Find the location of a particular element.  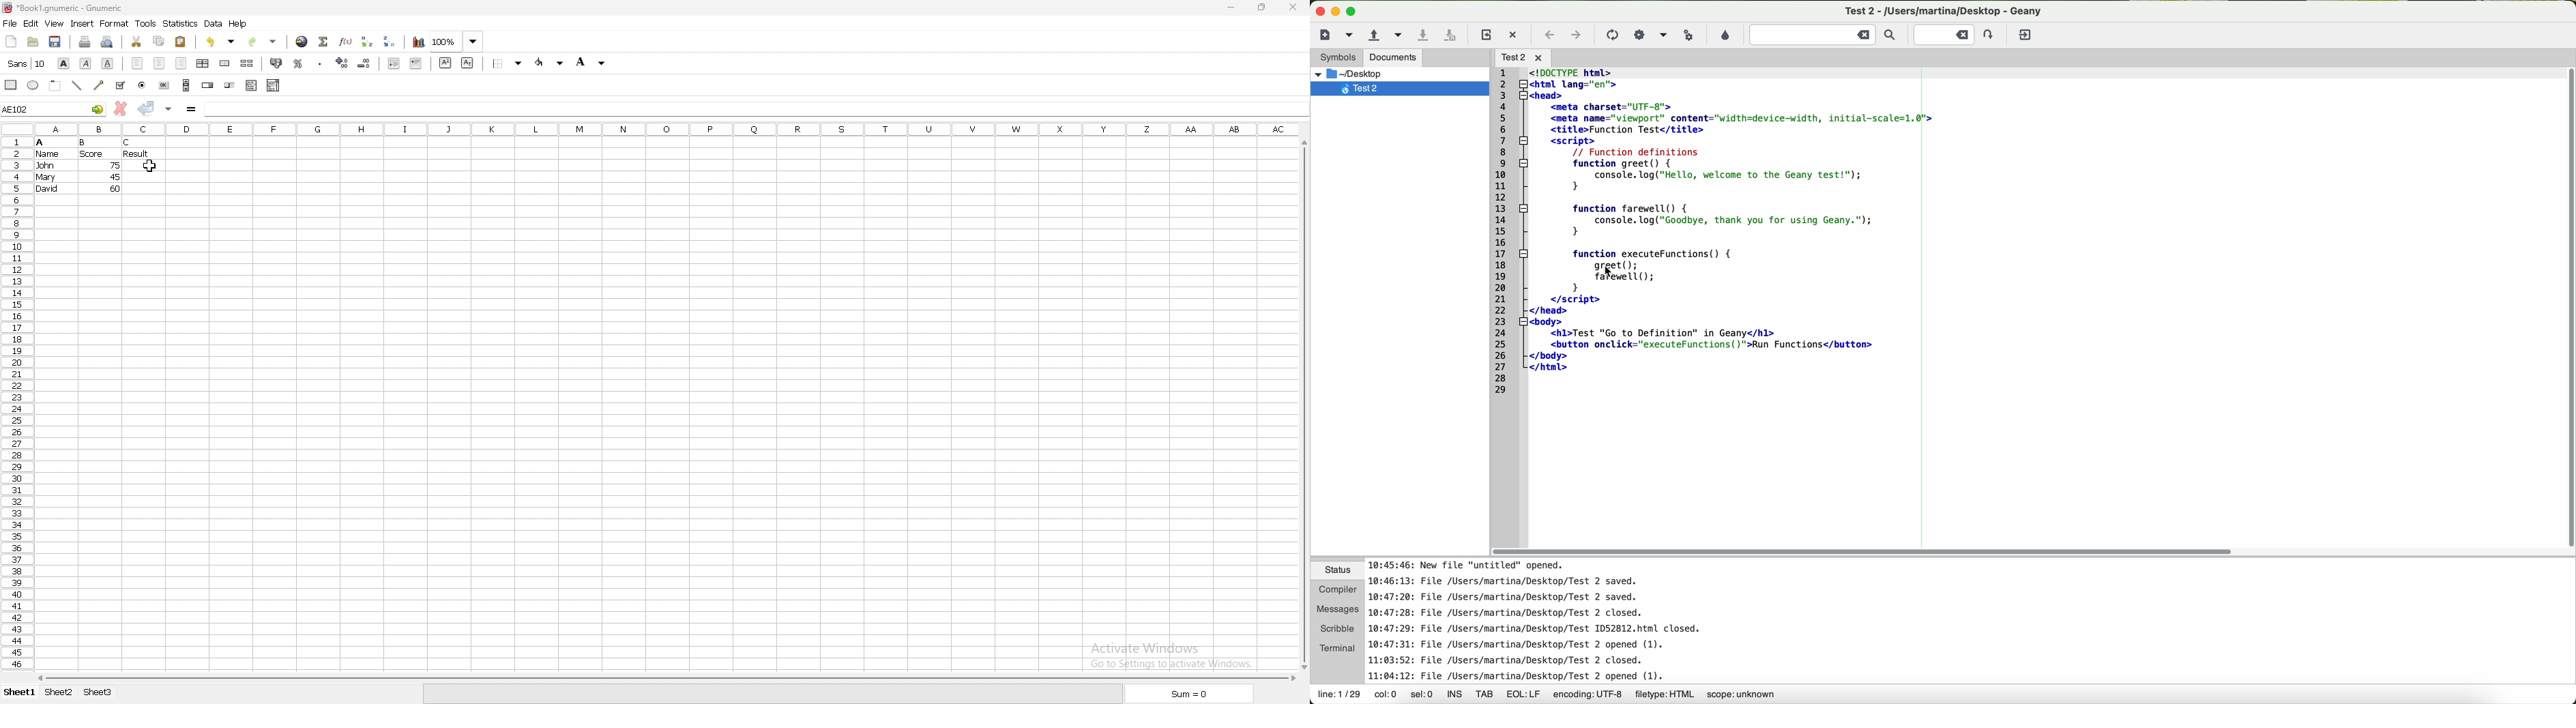

rectangle is located at coordinates (11, 85).